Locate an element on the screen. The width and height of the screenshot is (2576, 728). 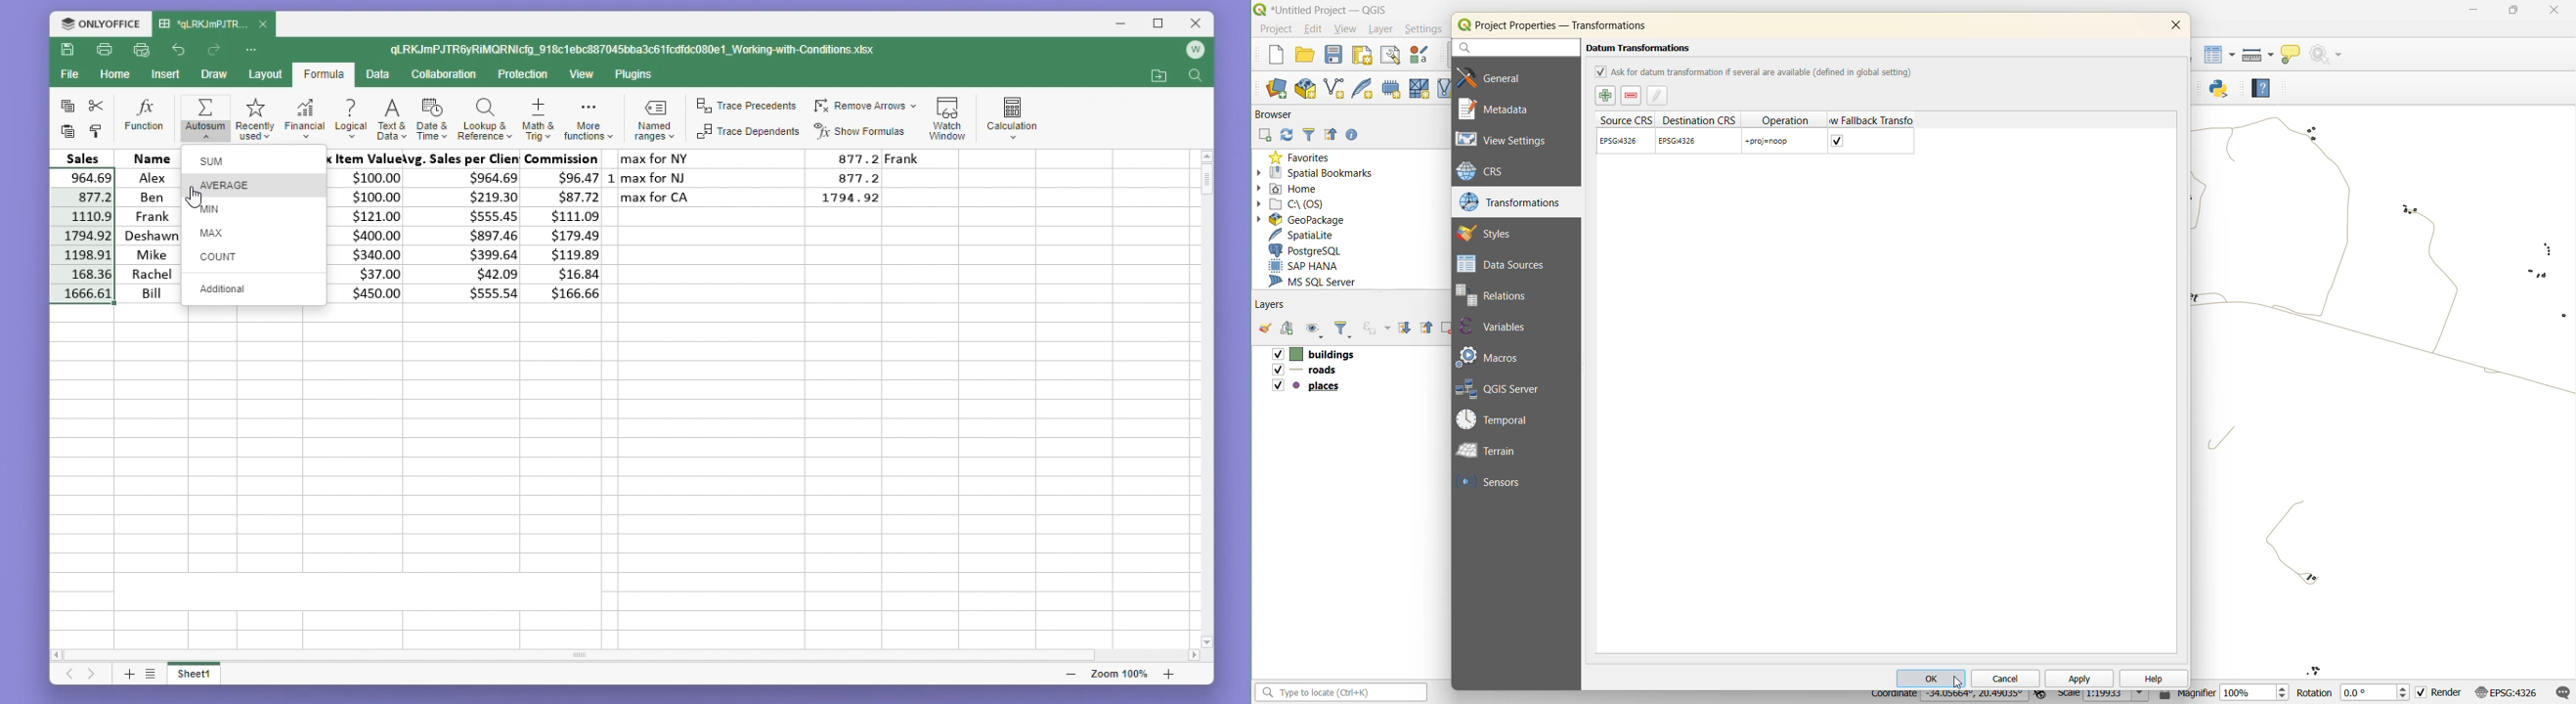
open is located at coordinates (1307, 54).